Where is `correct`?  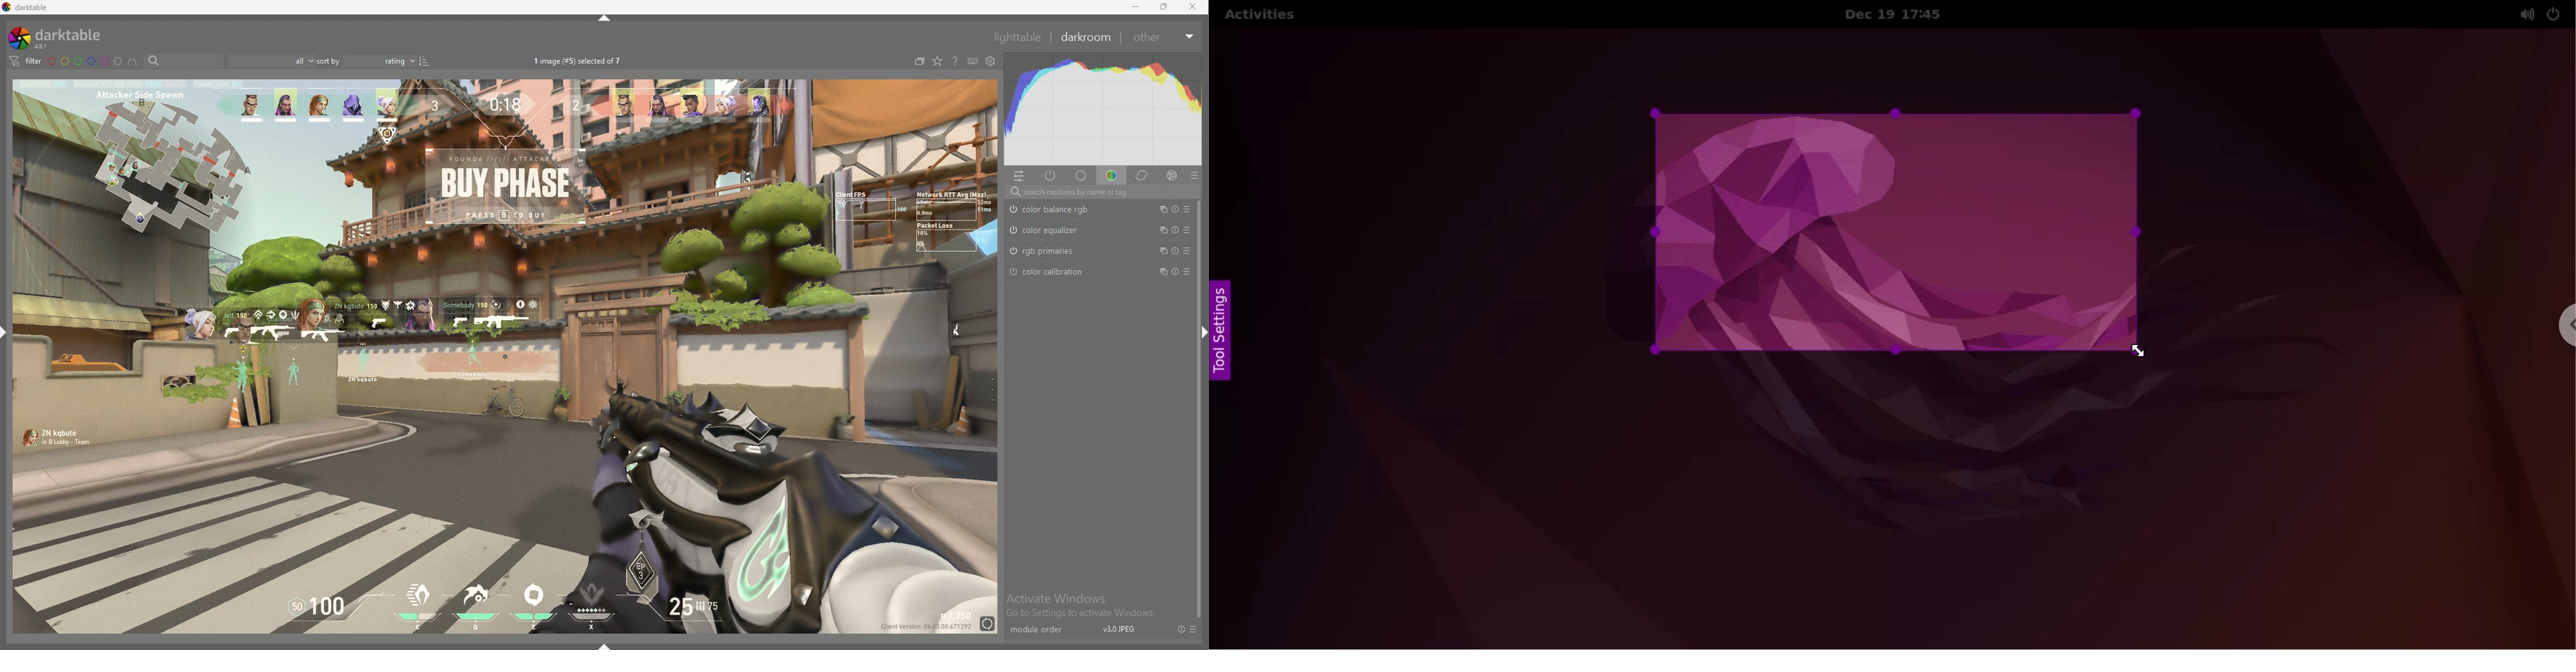 correct is located at coordinates (1143, 175).